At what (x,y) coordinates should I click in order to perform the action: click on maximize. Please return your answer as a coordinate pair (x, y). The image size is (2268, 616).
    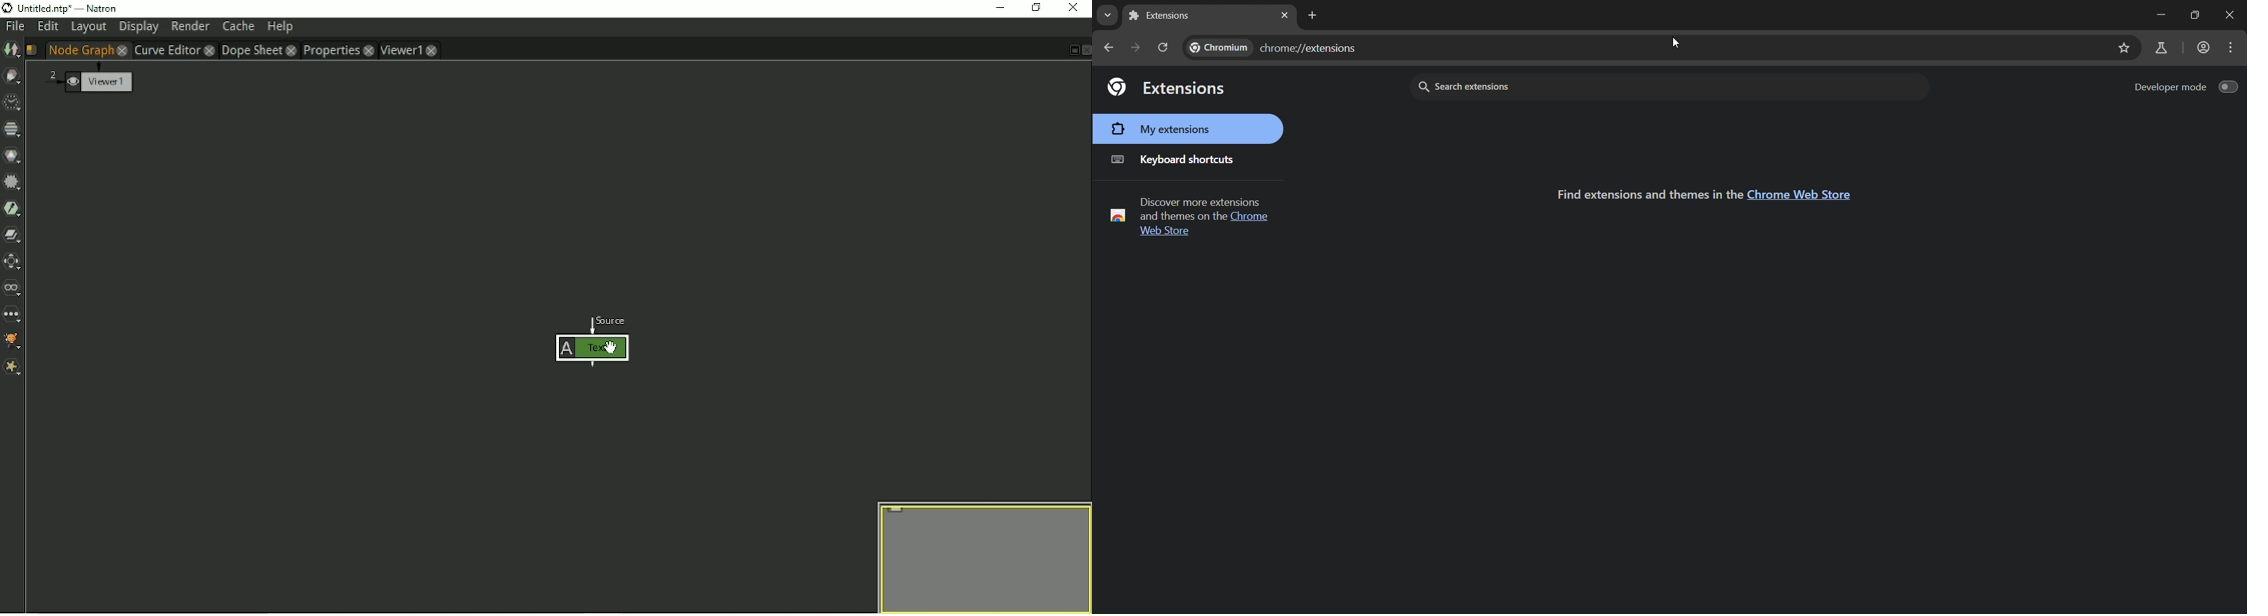
    Looking at the image, I should click on (2235, 13).